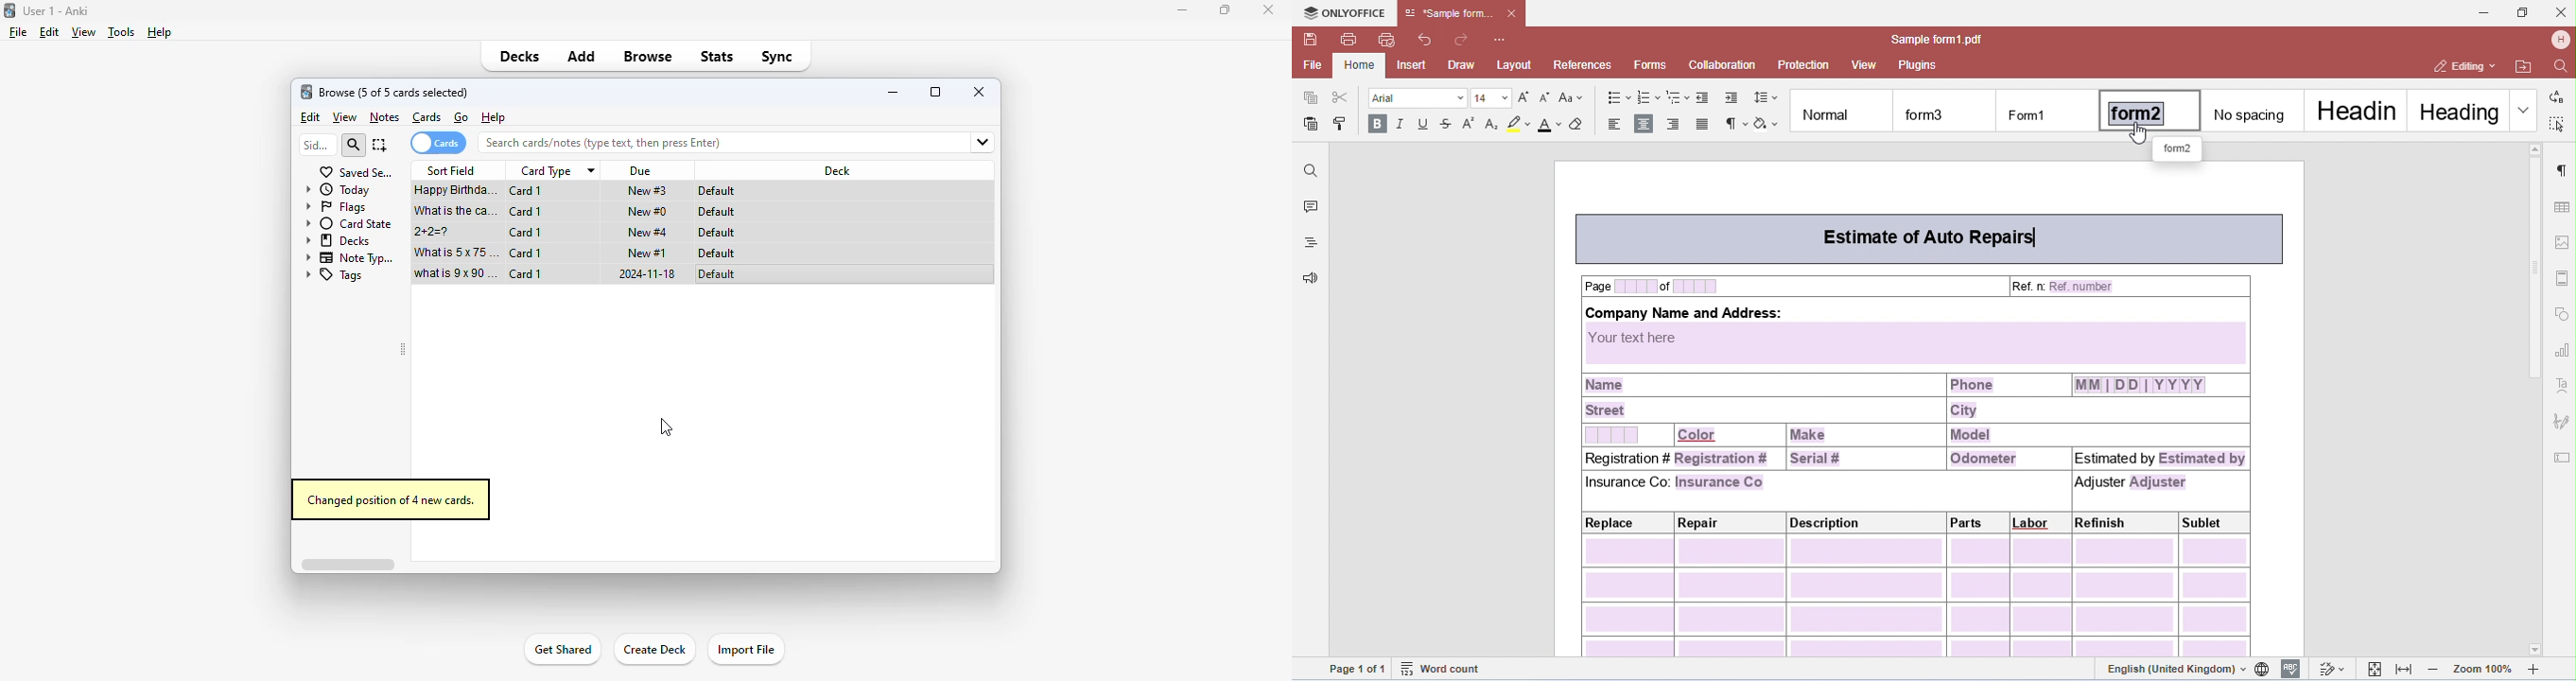  What do you see at coordinates (718, 56) in the screenshot?
I see `stats` at bounding box center [718, 56].